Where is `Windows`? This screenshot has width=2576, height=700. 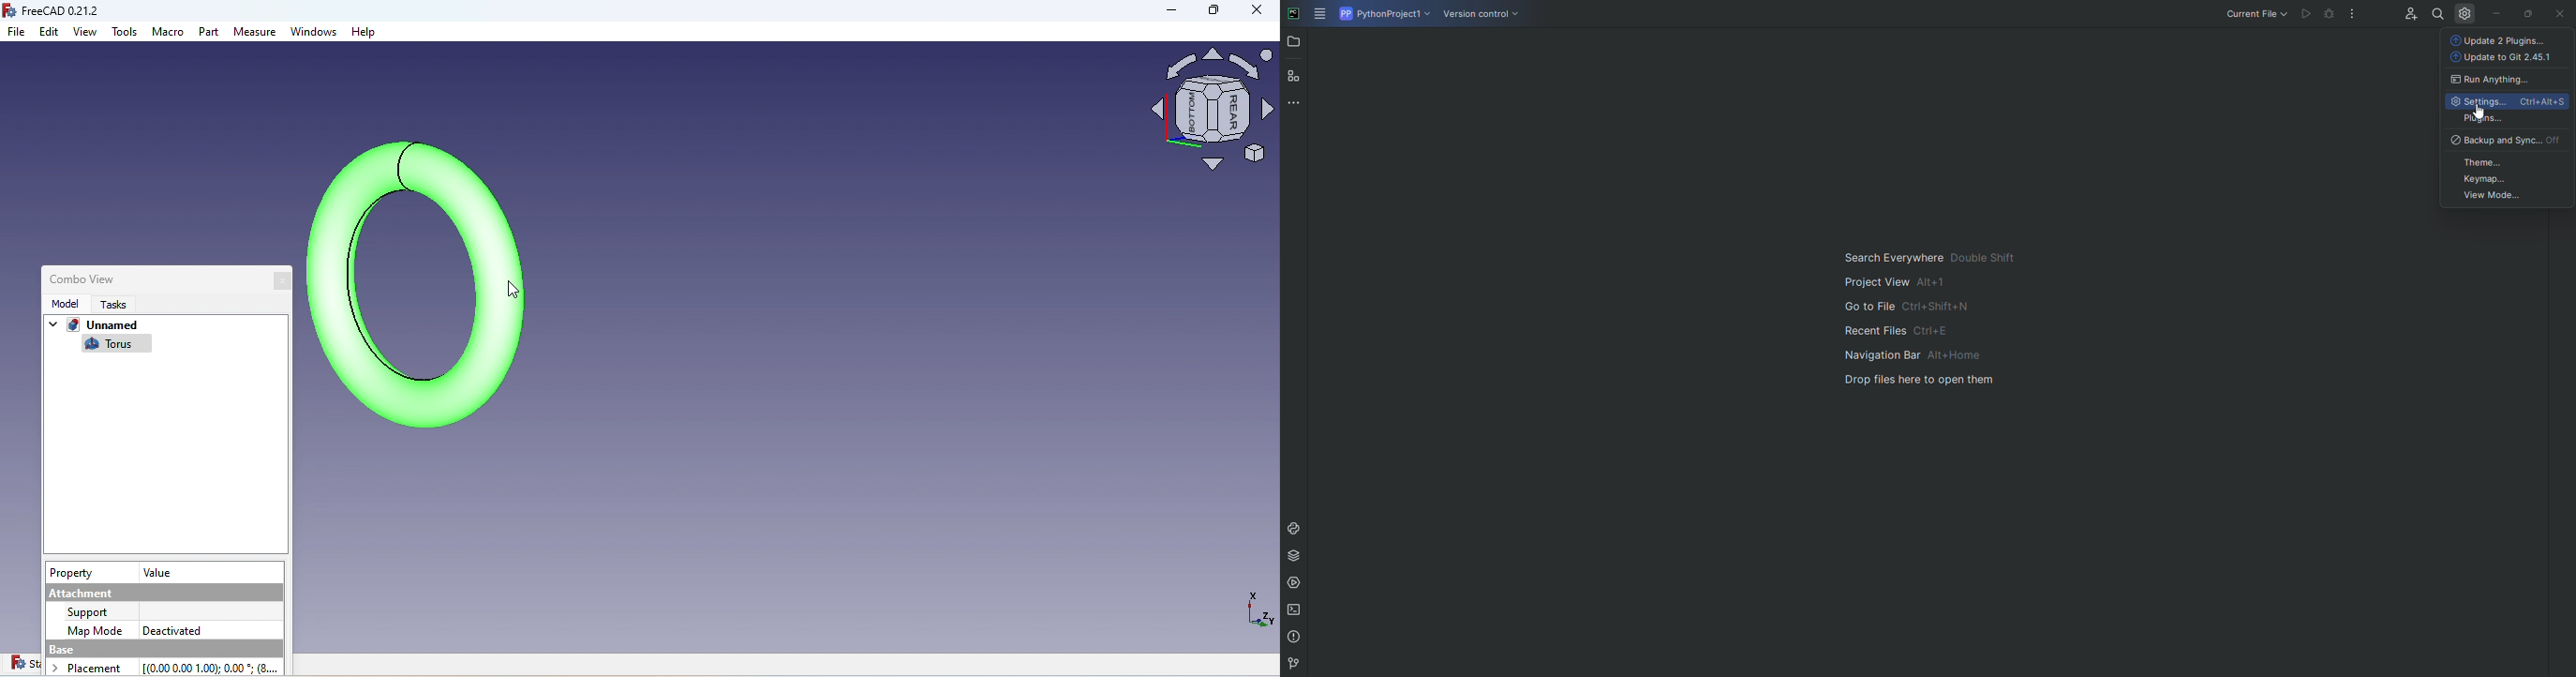 Windows is located at coordinates (315, 34).